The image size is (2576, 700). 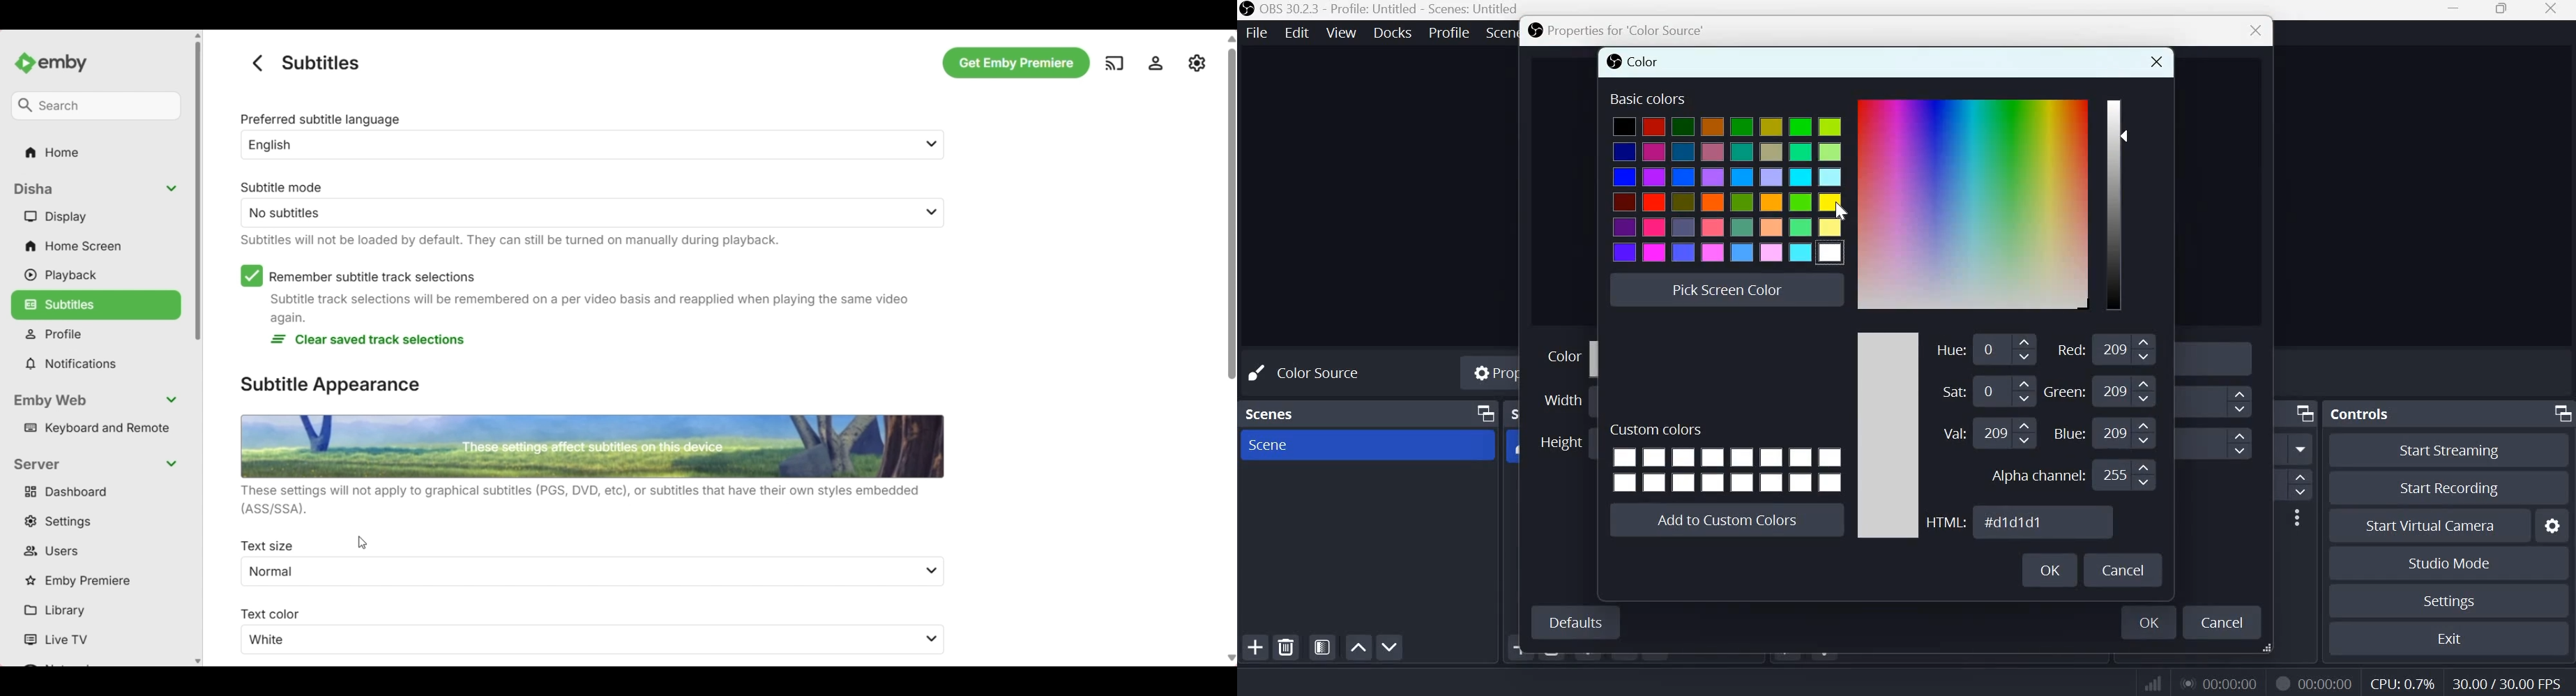 I want to click on colors, so click(x=1728, y=192).